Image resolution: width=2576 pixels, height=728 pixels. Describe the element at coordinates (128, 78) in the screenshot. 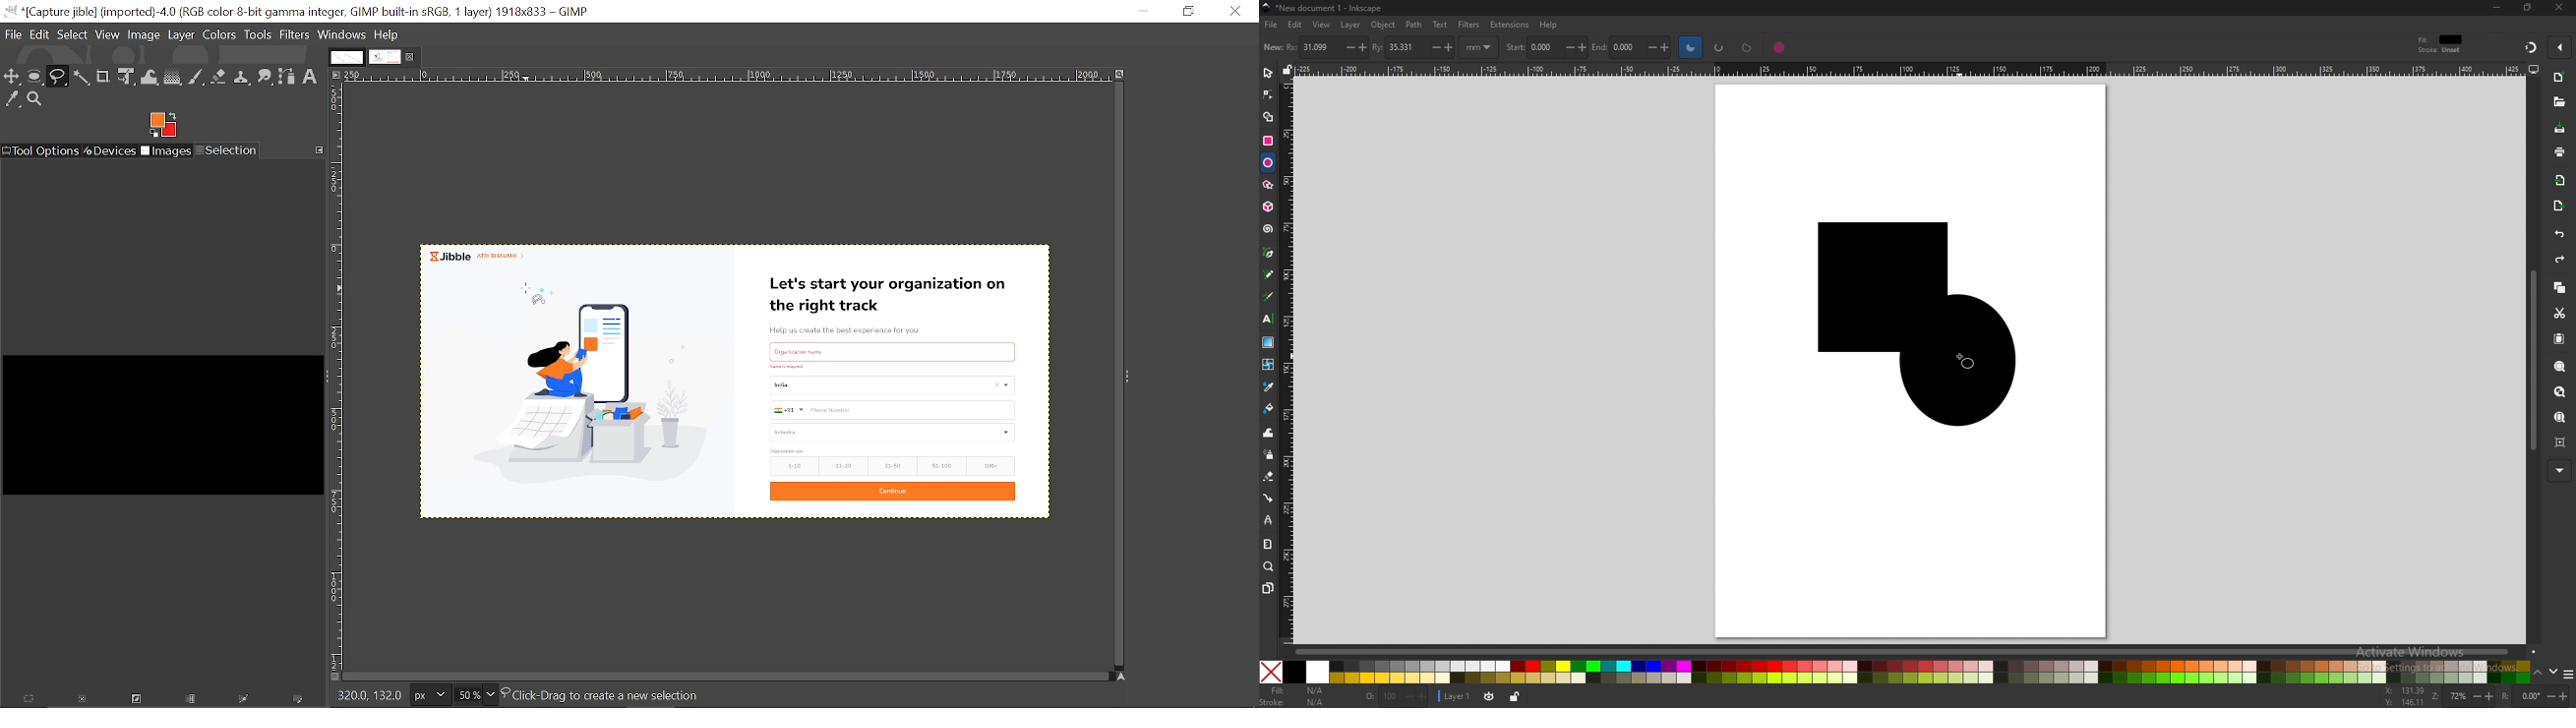

I see `unified transform tool` at that location.